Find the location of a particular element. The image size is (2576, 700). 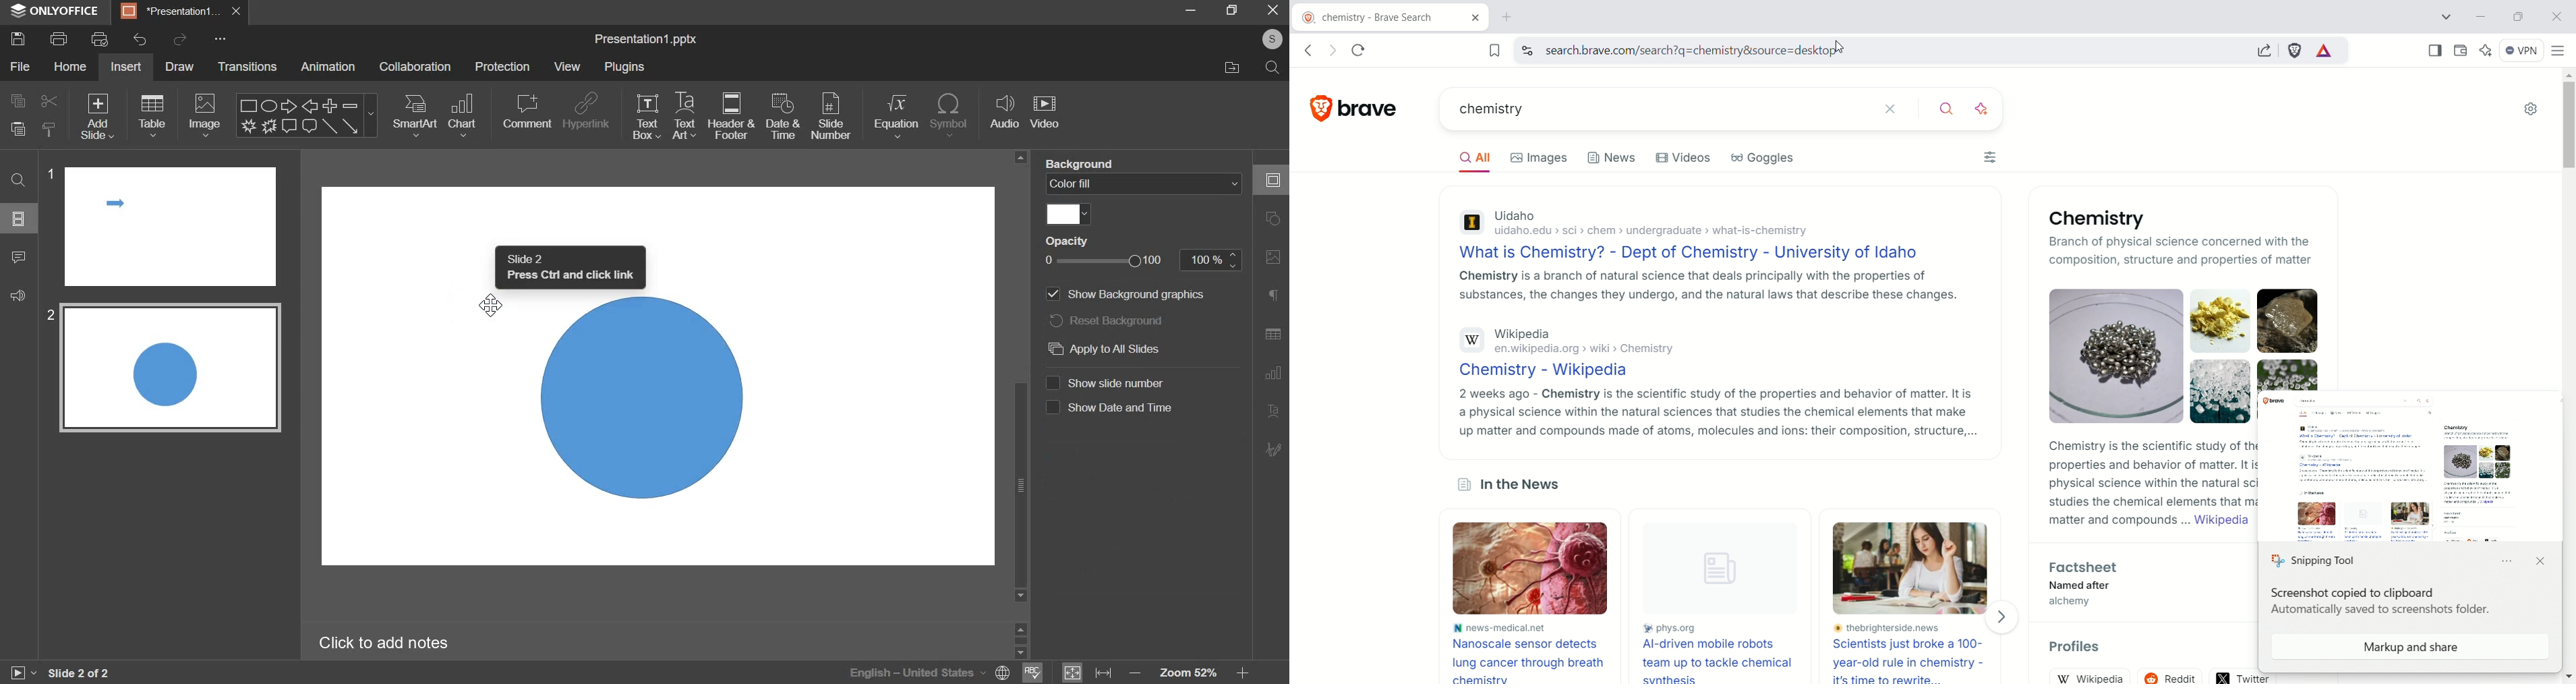

minimize is located at coordinates (1193, 9).